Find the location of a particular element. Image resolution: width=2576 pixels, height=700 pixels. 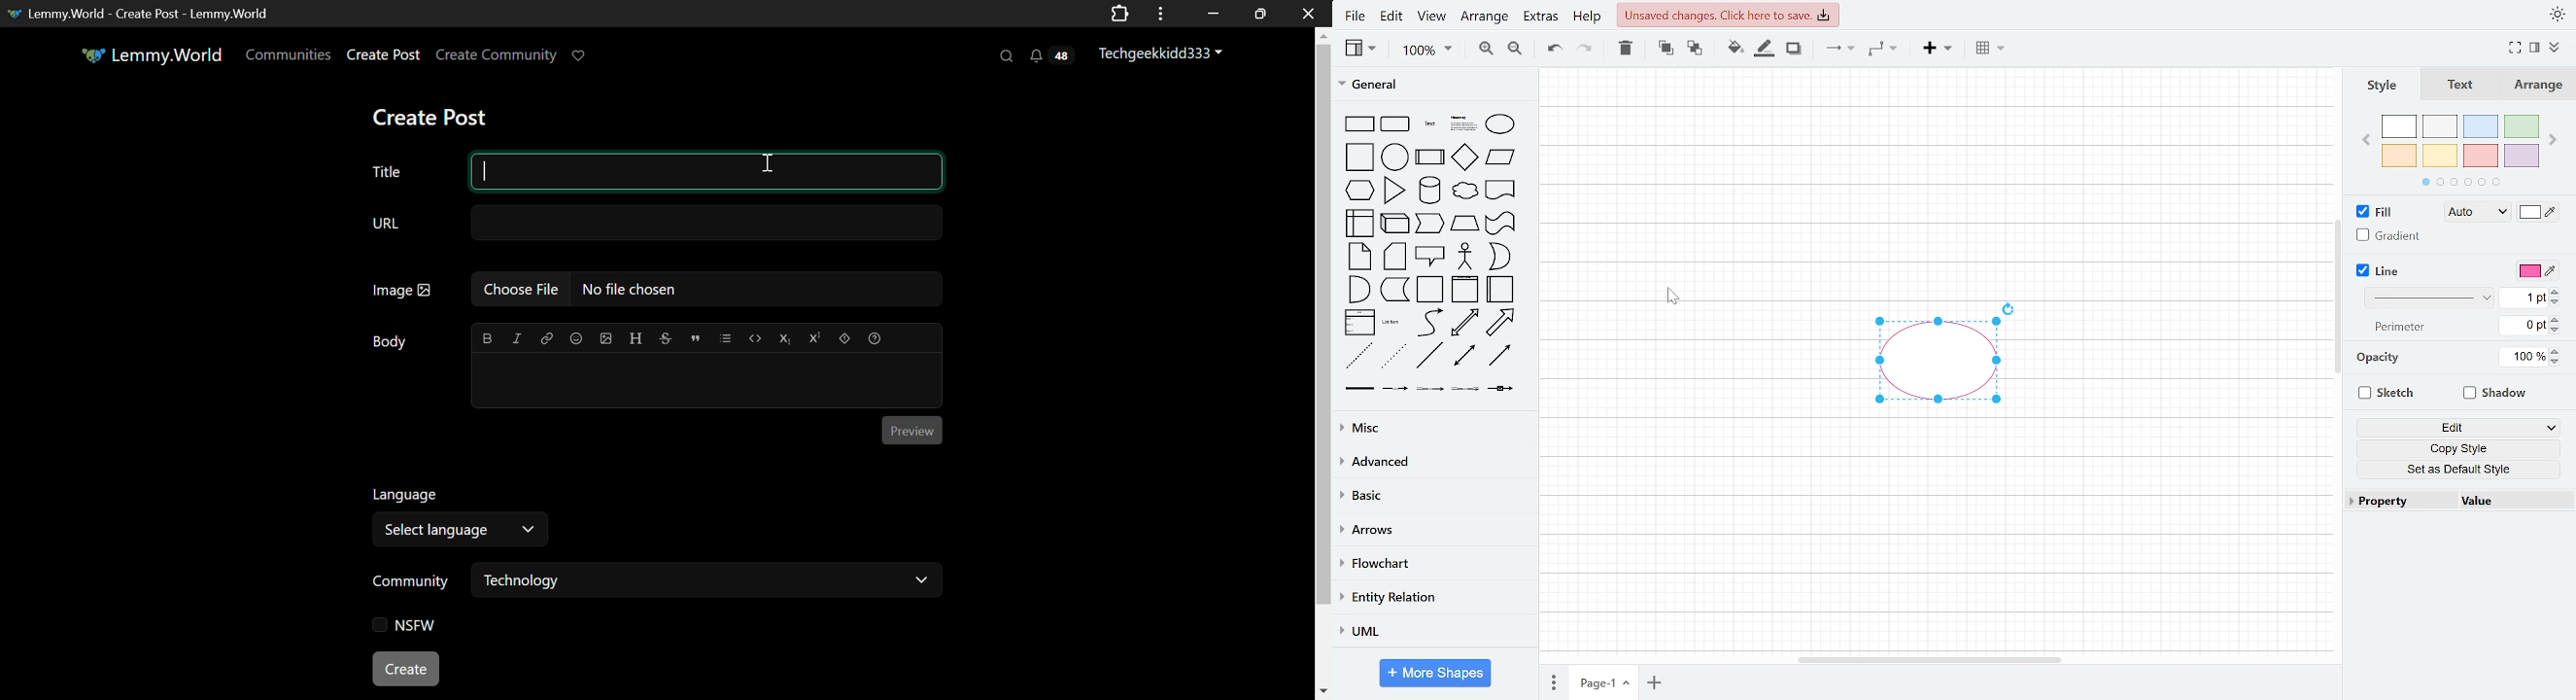

to back is located at coordinates (1696, 49).